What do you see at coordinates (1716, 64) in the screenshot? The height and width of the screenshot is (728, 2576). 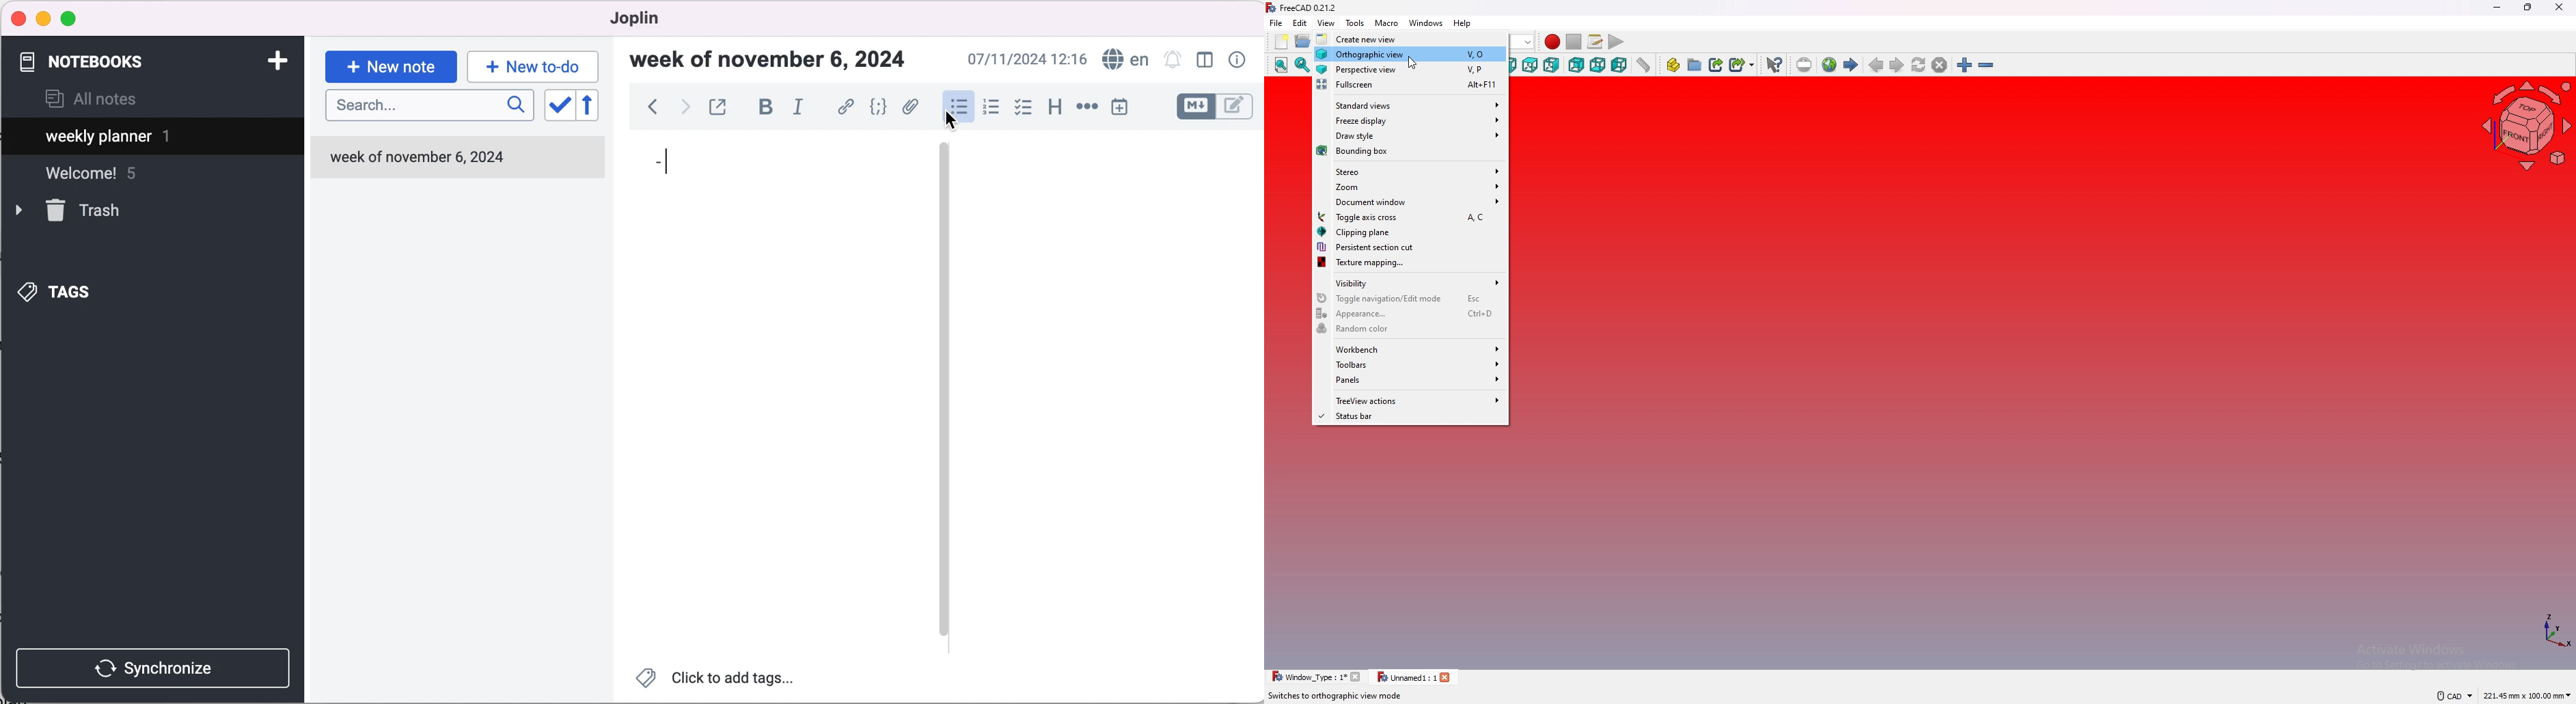 I see `create link` at bounding box center [1716, 64].